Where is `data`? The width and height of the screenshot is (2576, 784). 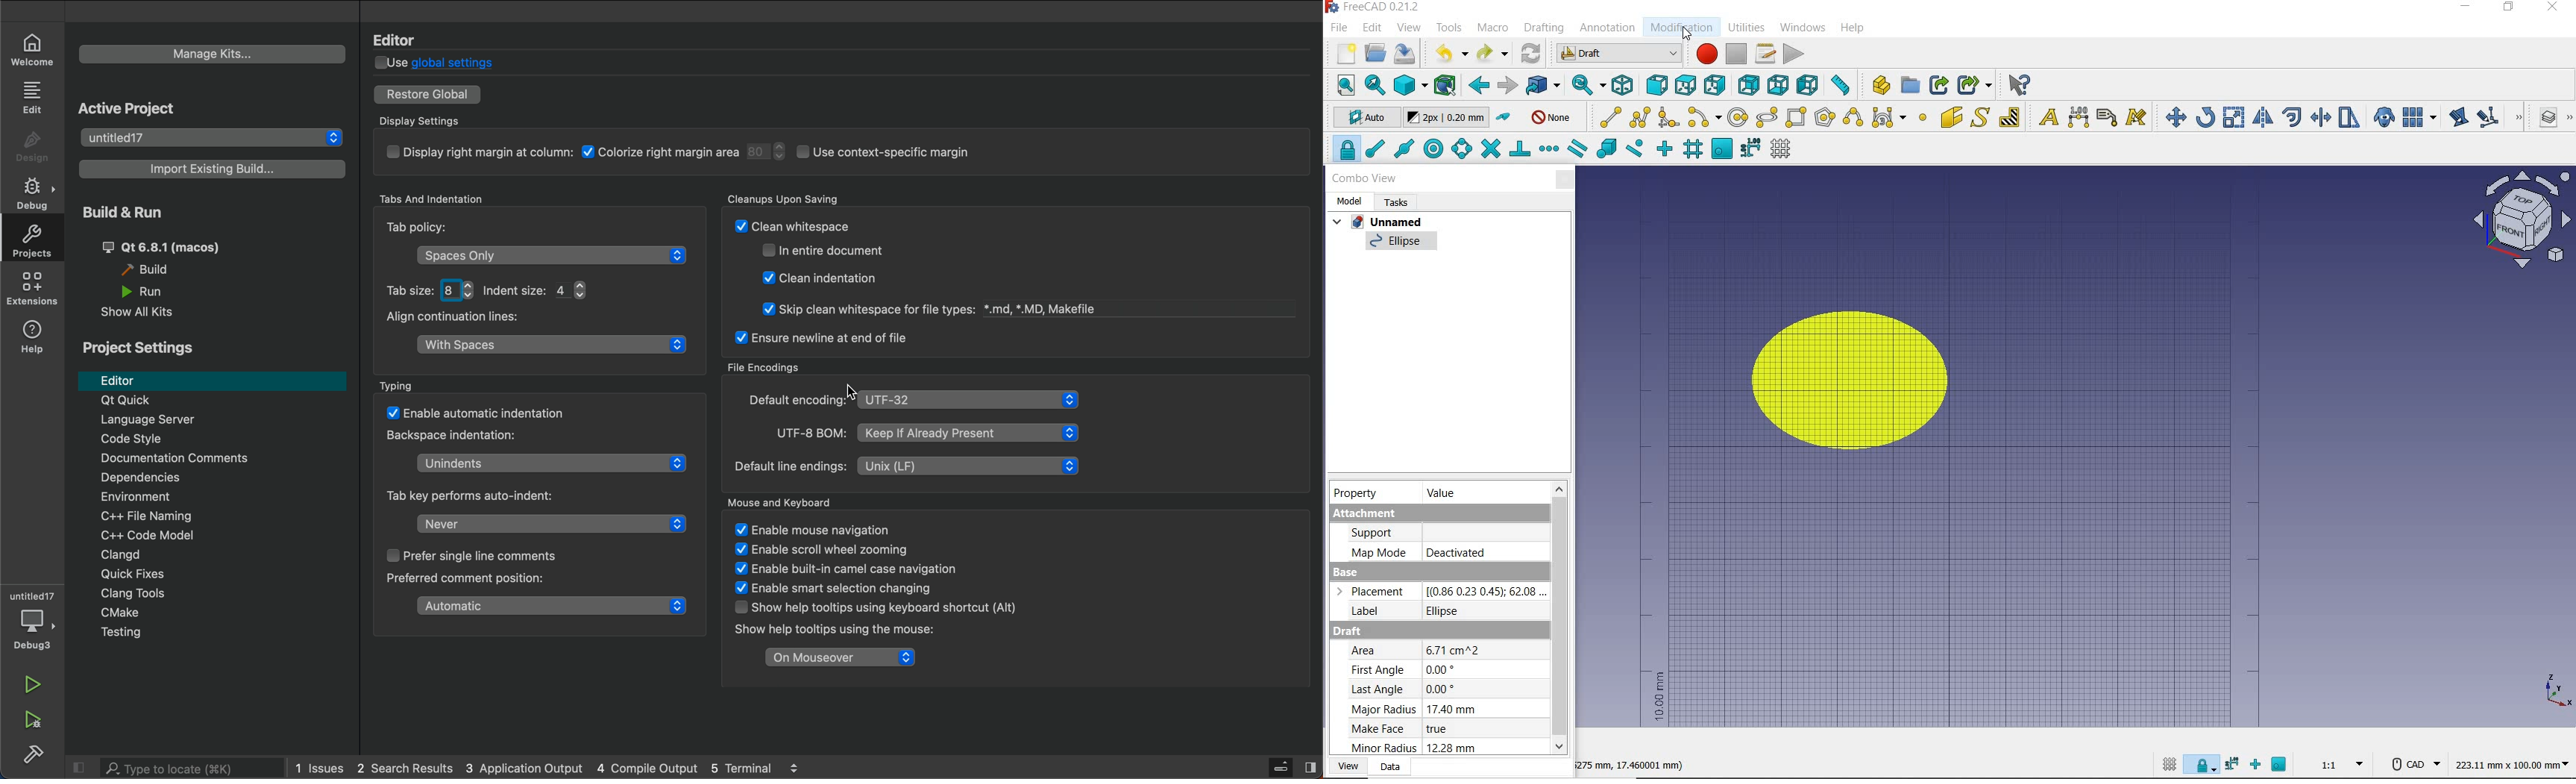
data is located at coordinates (1392, 768).